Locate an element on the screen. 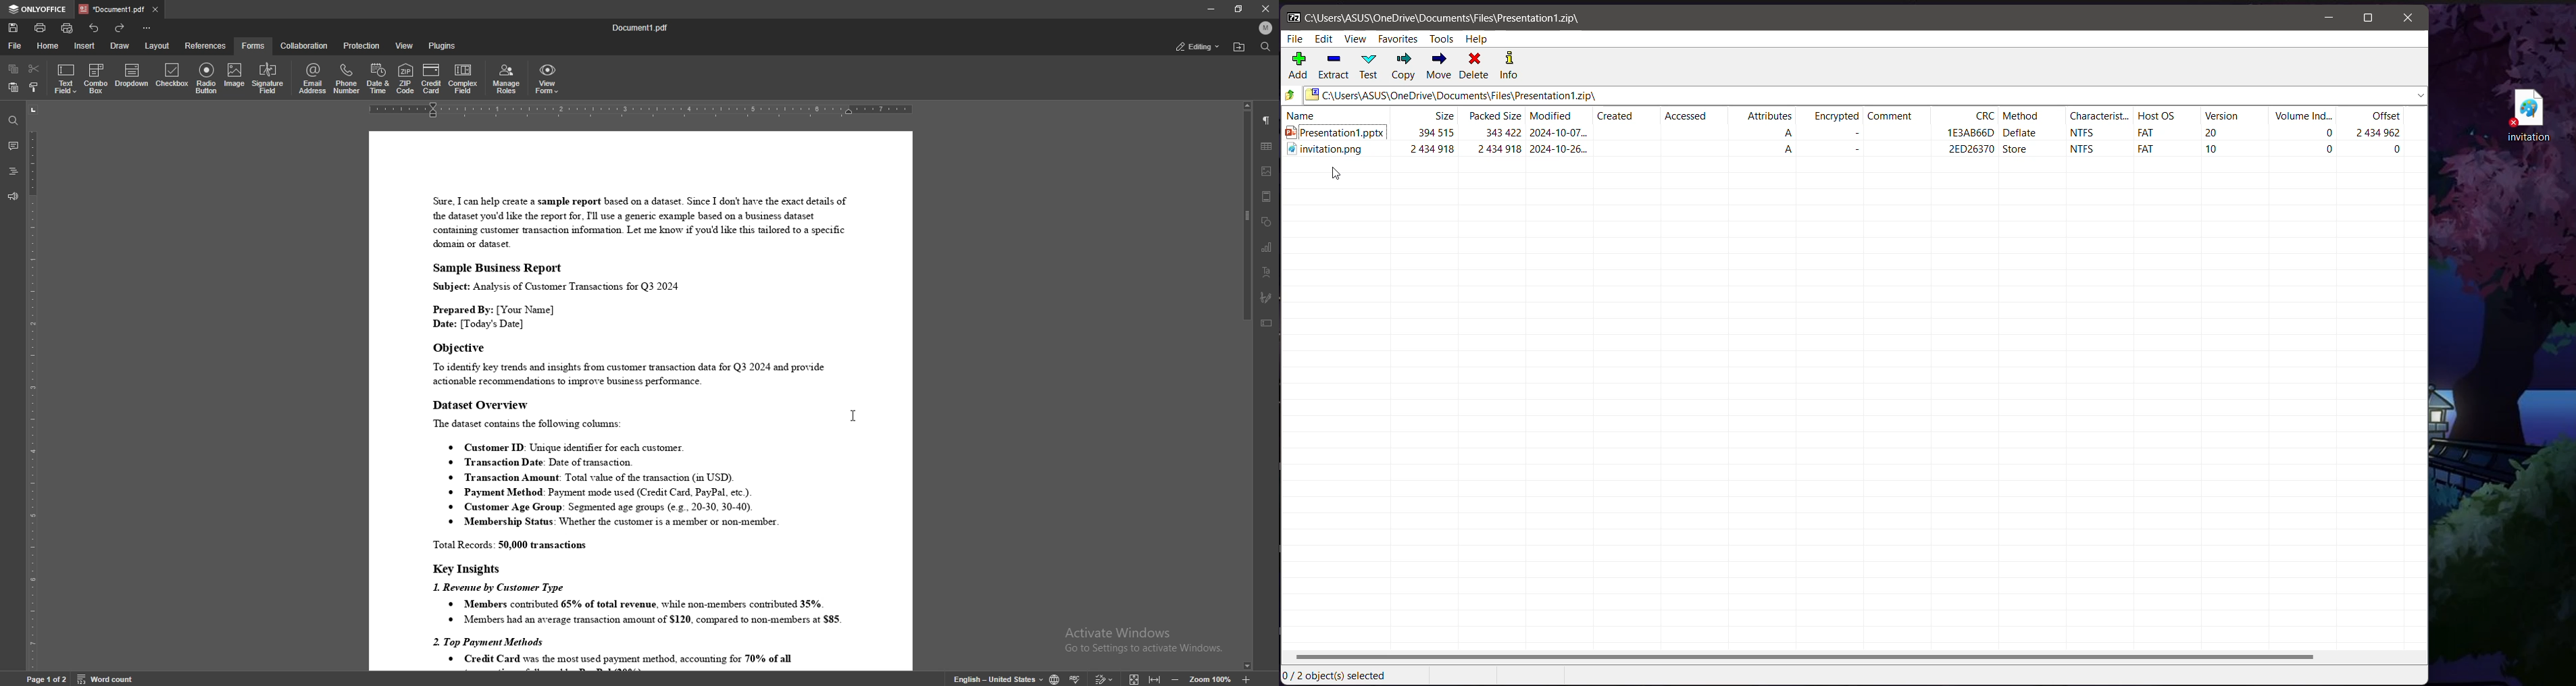 The width and height of the screenshot is (2576, 700). status is located at coordinates (1198, 46).